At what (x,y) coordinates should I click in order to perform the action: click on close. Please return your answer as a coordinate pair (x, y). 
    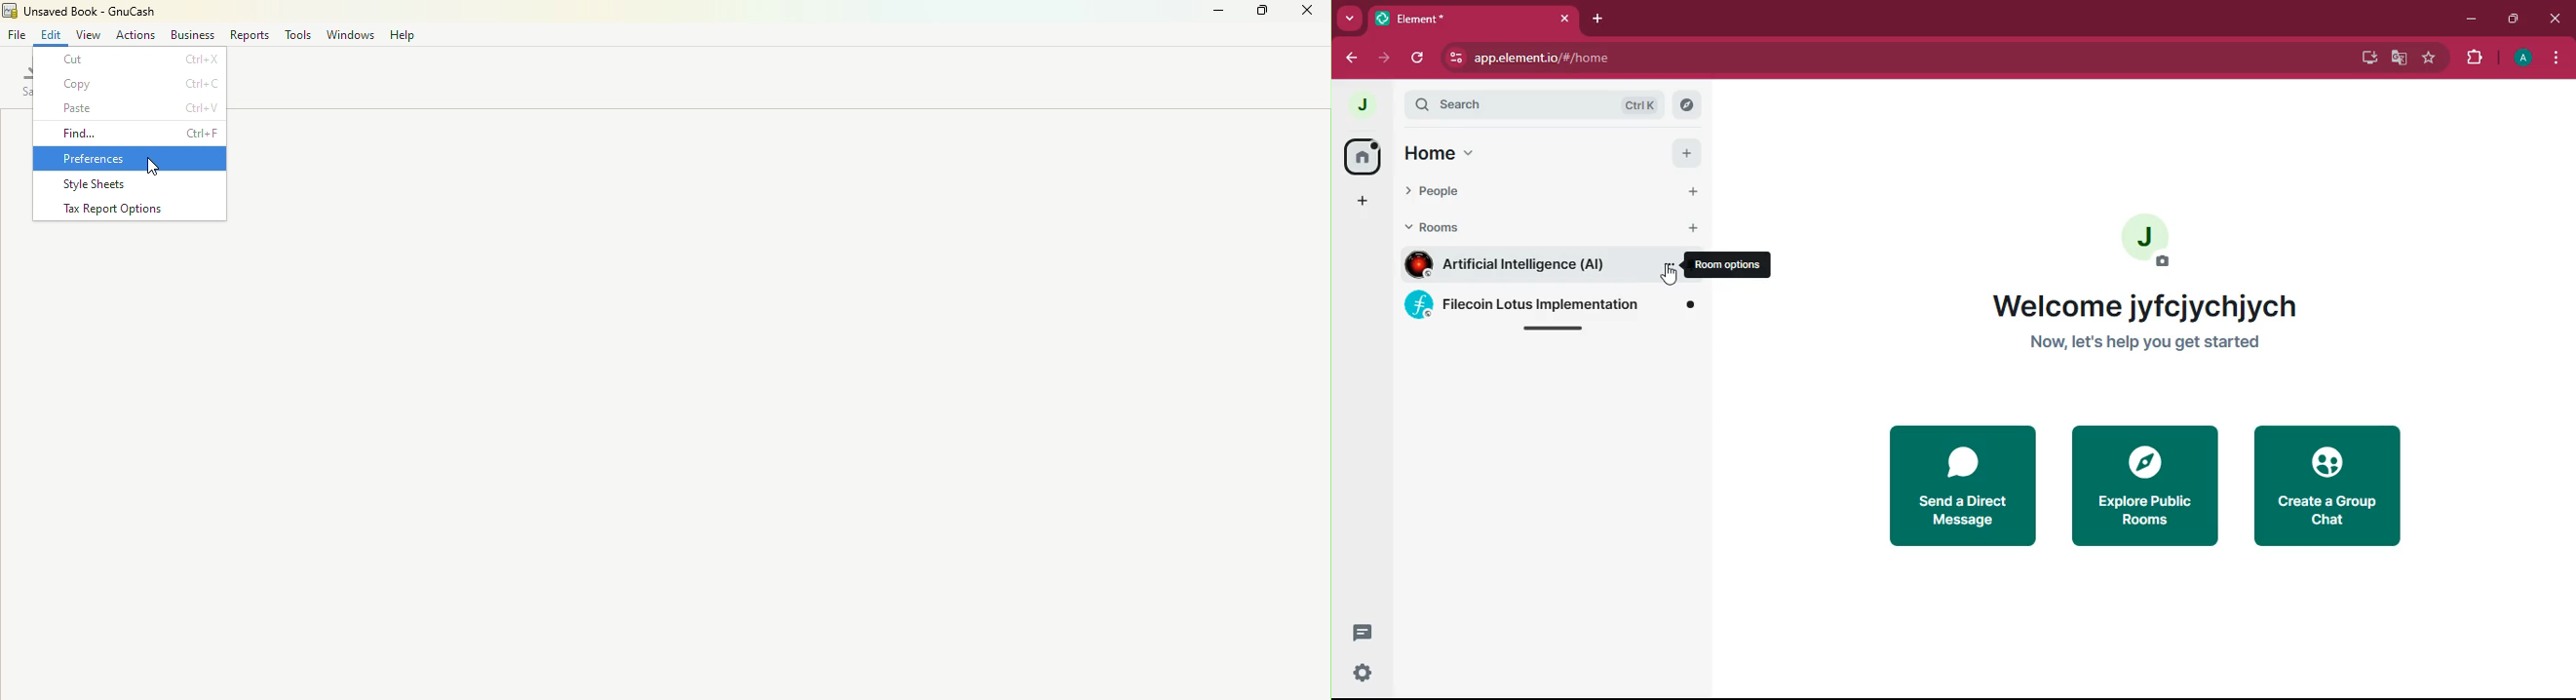
    Looking at the image, I should click on (2555, 19).